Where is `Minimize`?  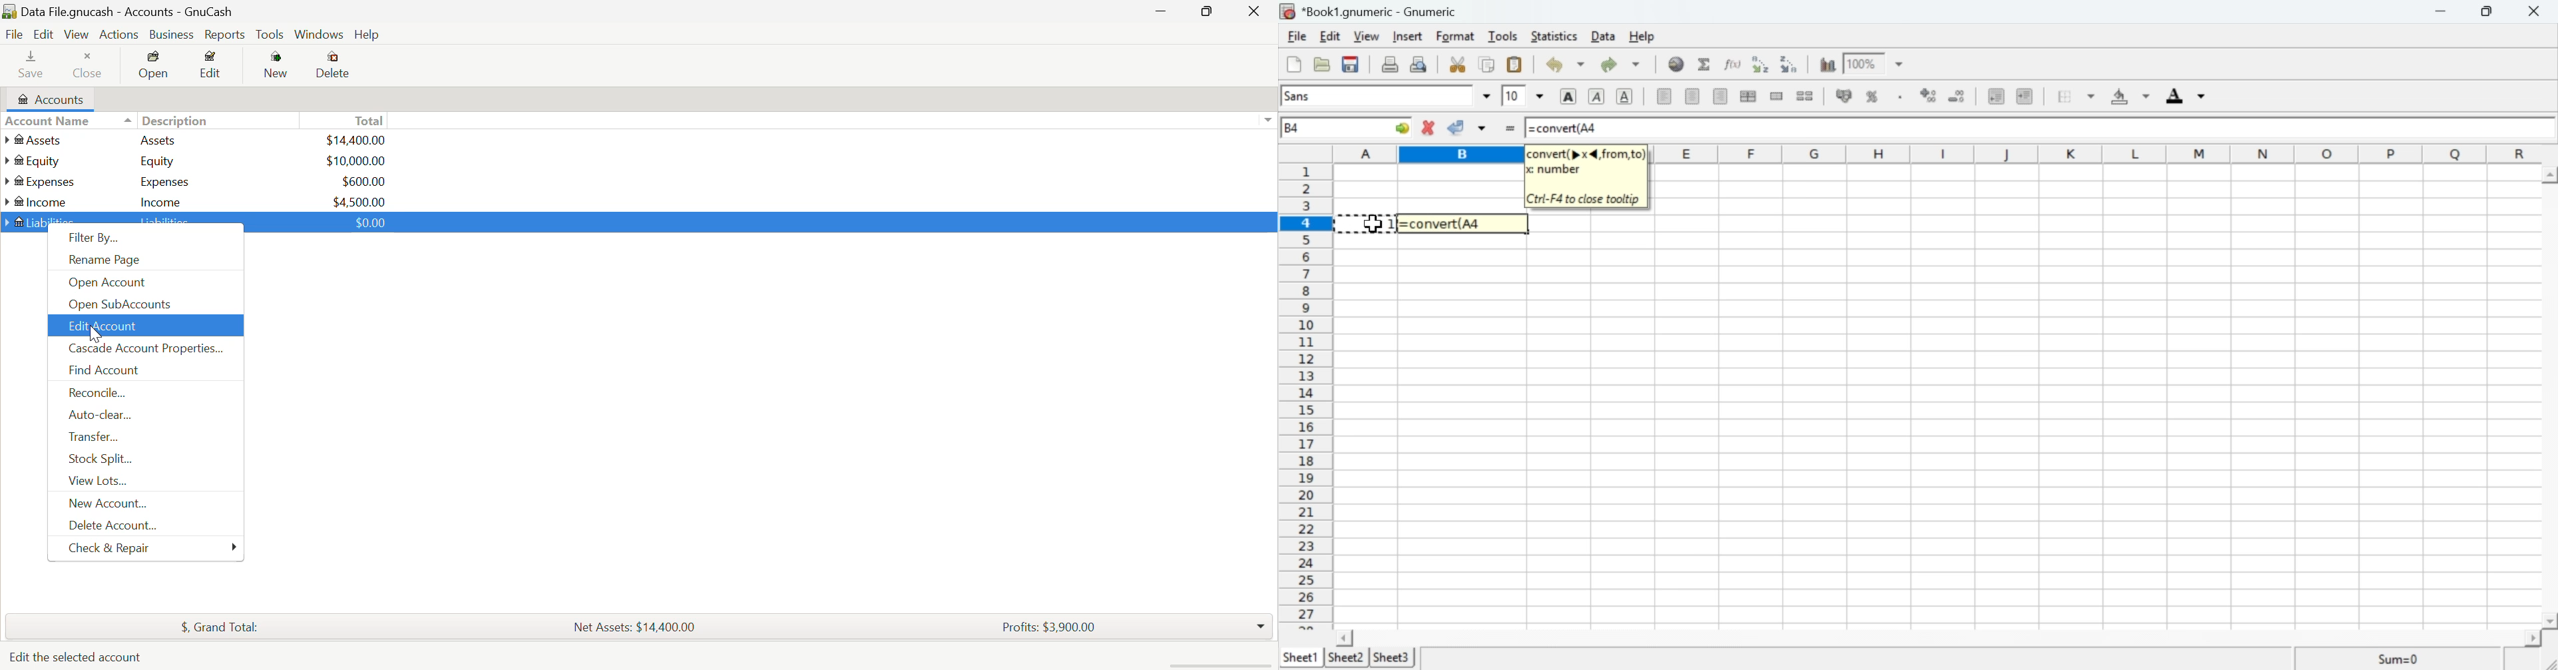
Minimize is located at coordinates (1209, 13).